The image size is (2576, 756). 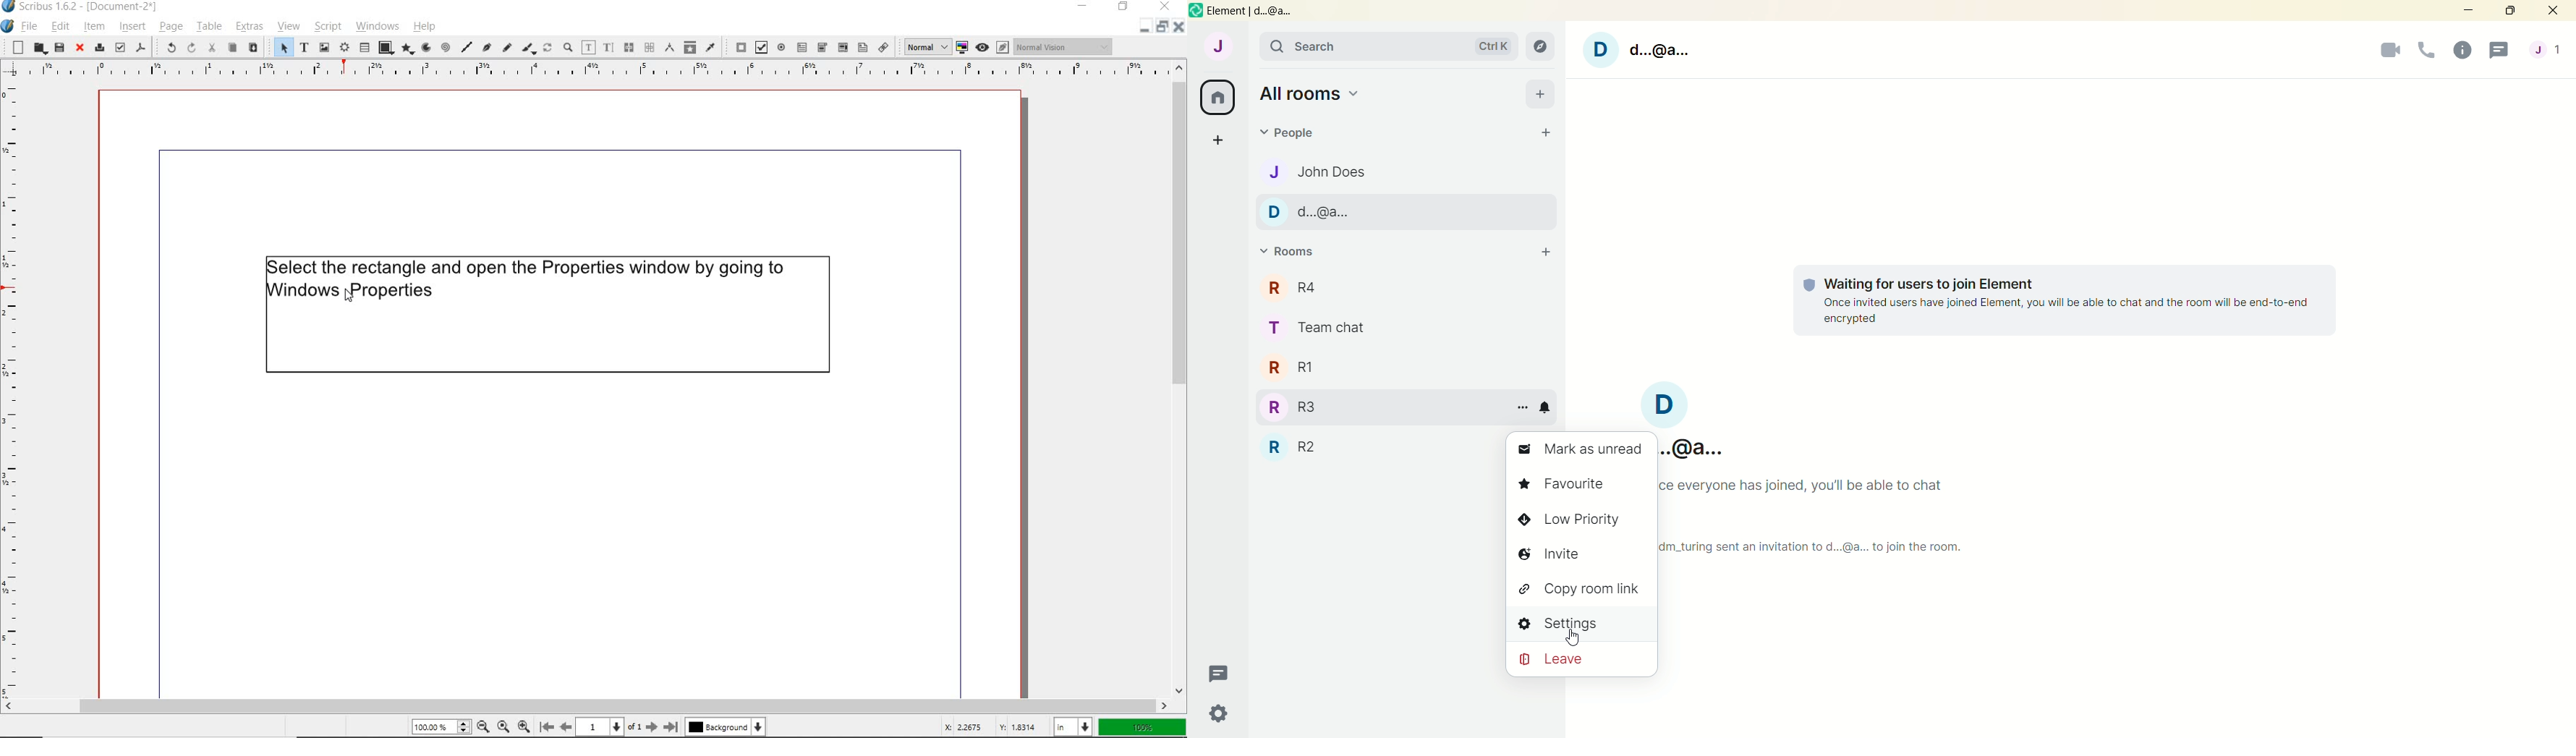 What do you see at coordinates (635, 726) in the screenshot?
I see `of 1` at bounding box center [635, 726].